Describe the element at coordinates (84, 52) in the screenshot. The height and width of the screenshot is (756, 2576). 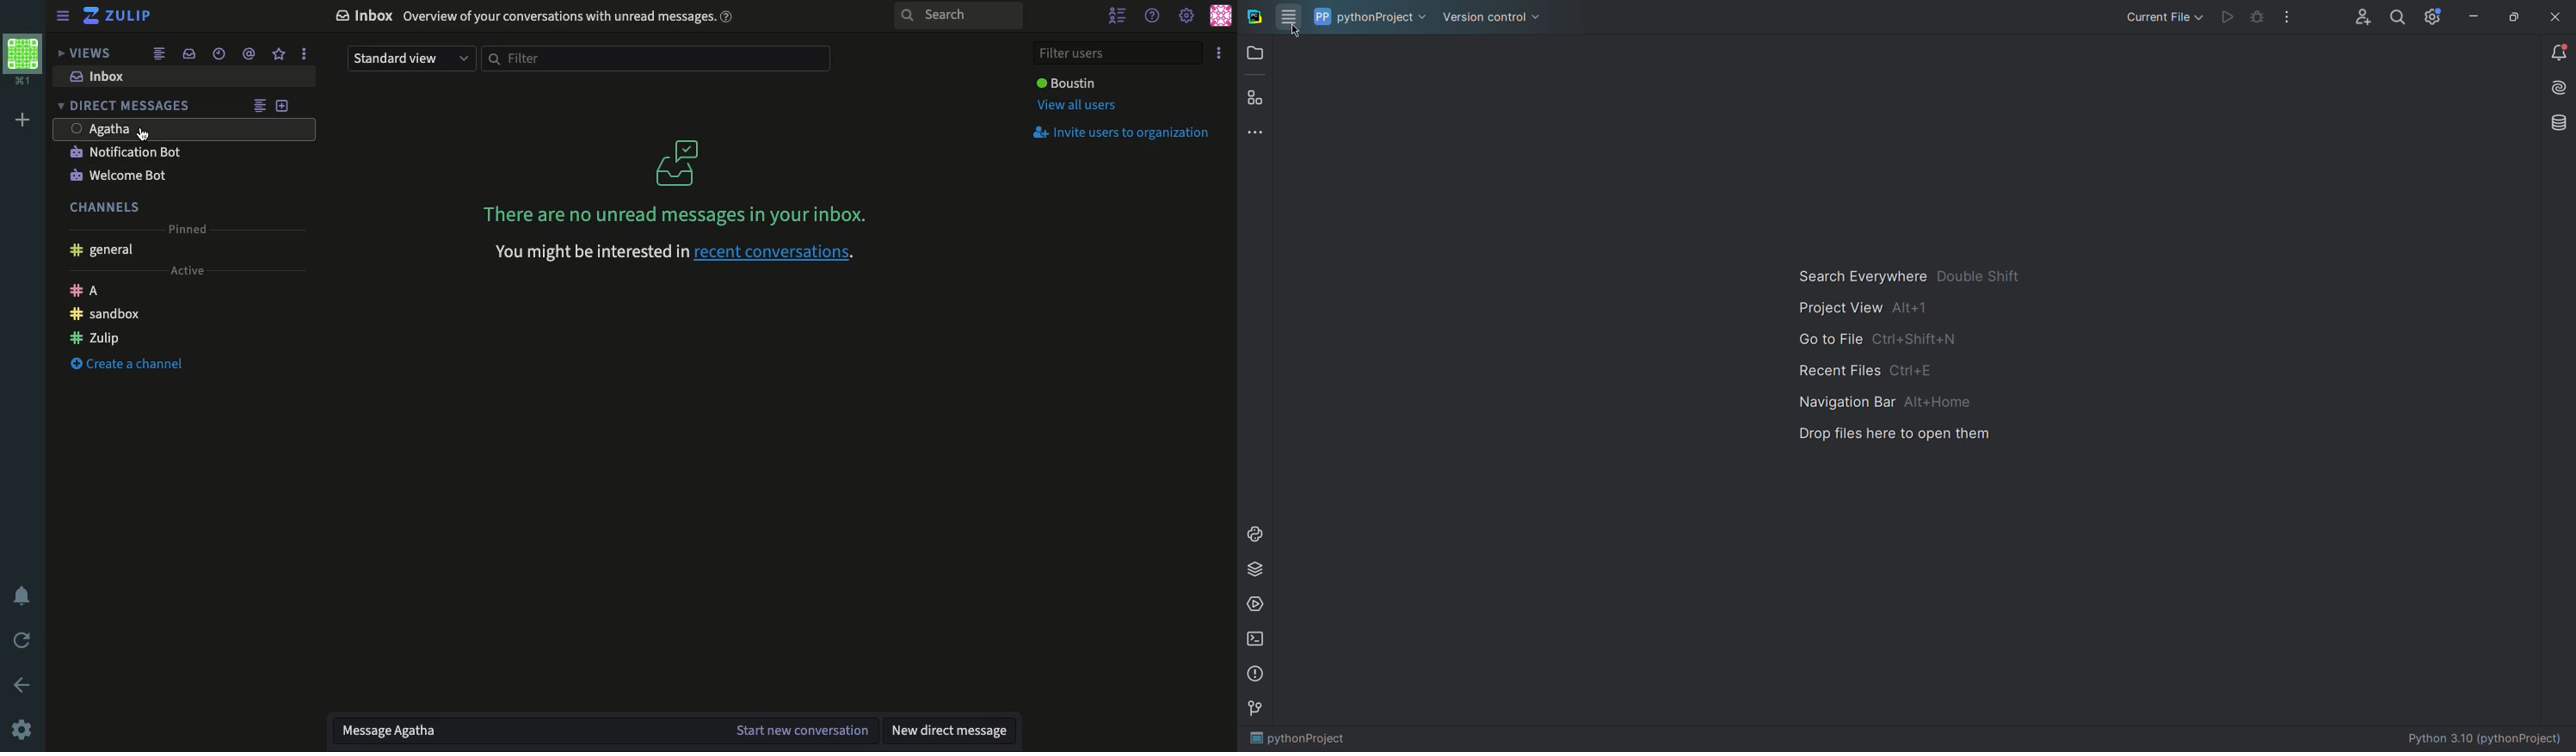
I see `Views` at that location.